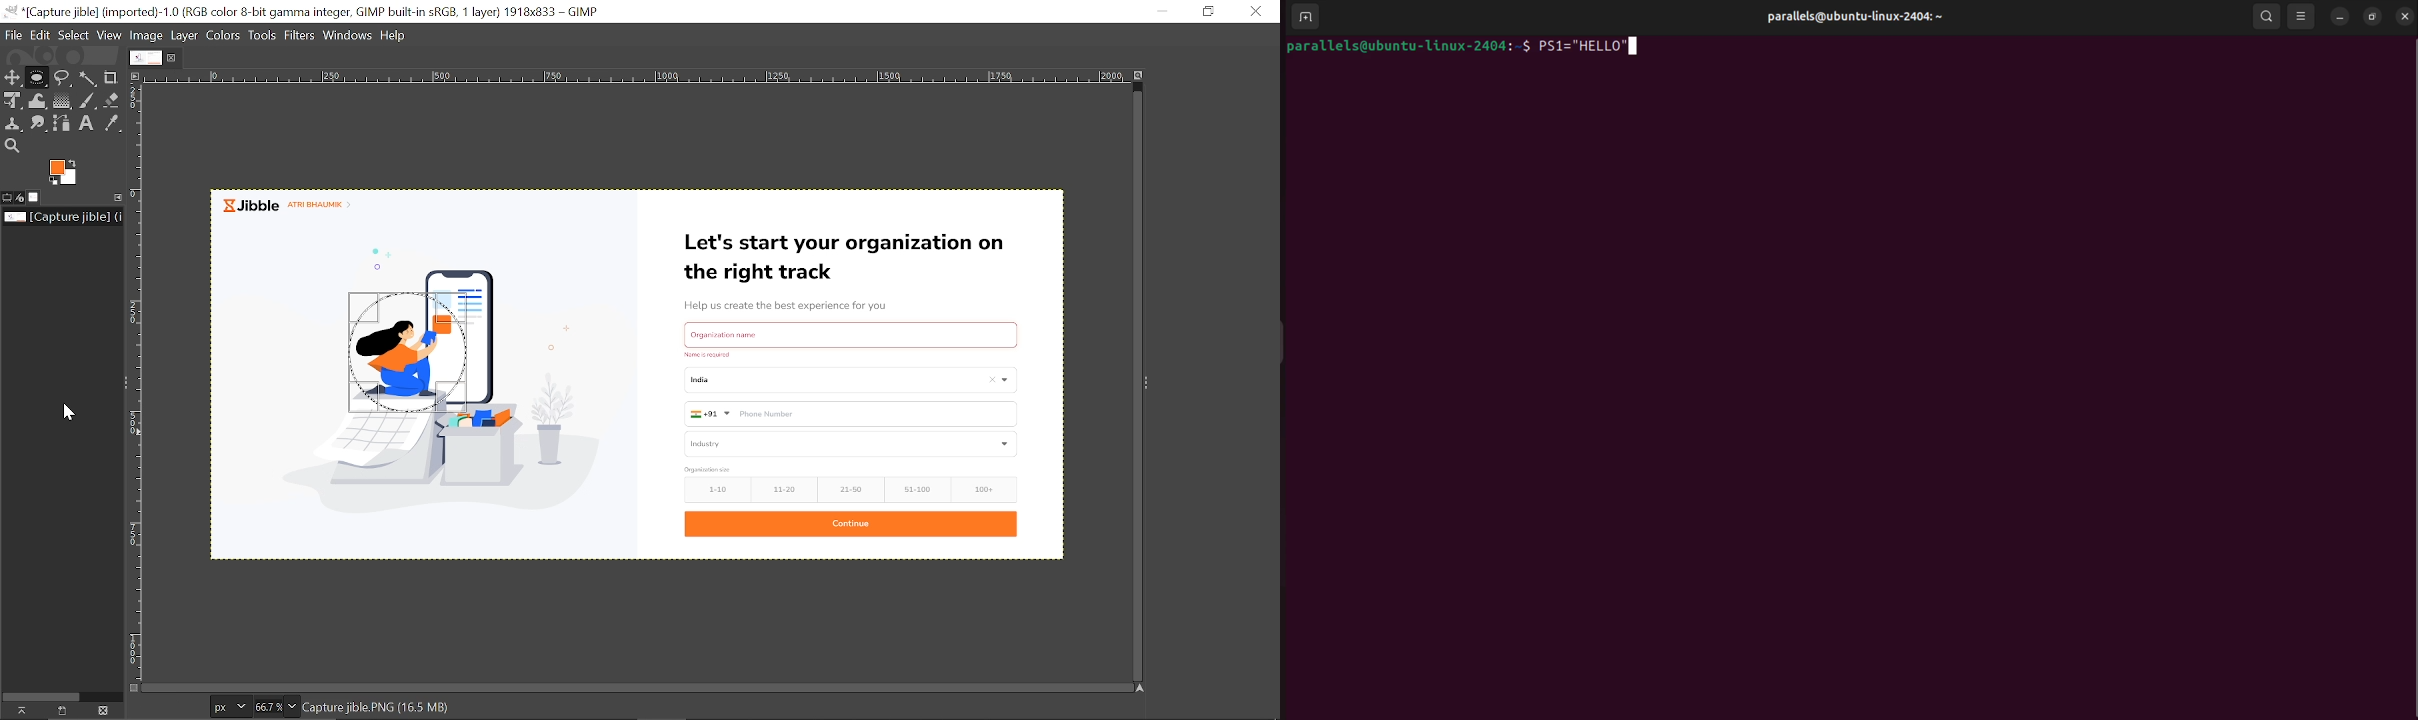 The image size is (2436, 728). I want to click on PS1="Hello ", so click(1591, 47).